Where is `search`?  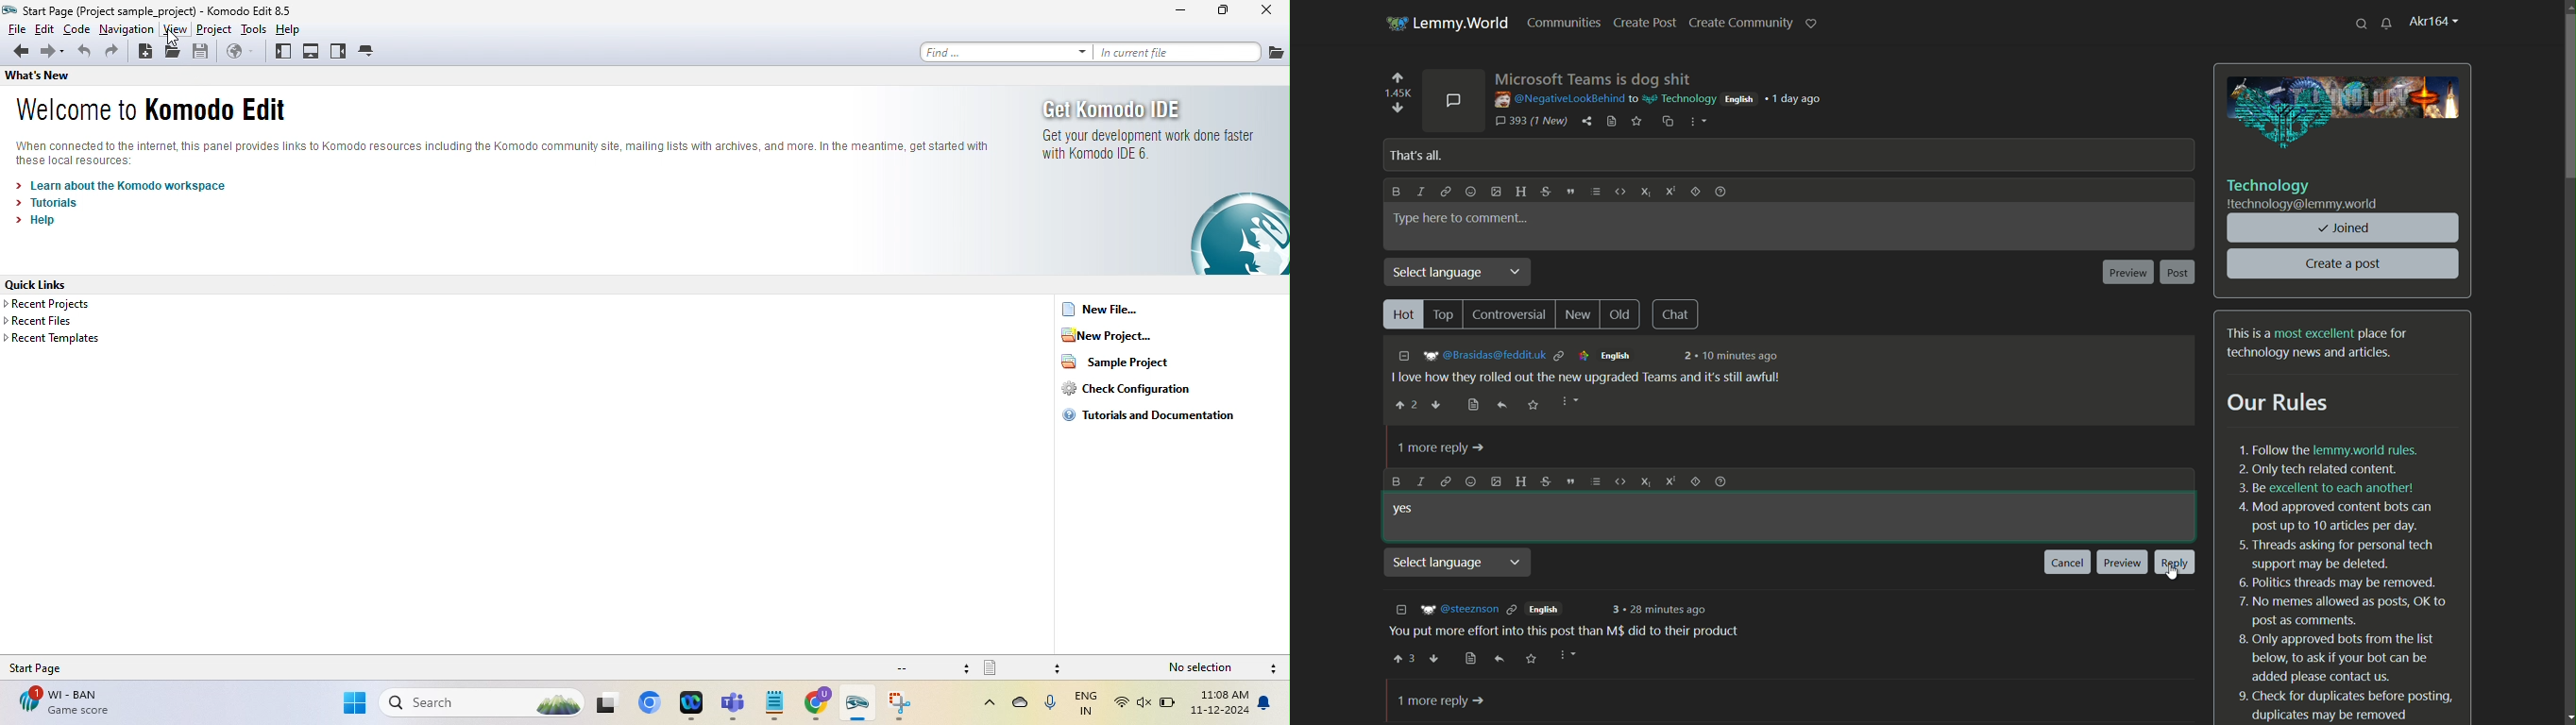 search is located at coordinates (2363, 23).